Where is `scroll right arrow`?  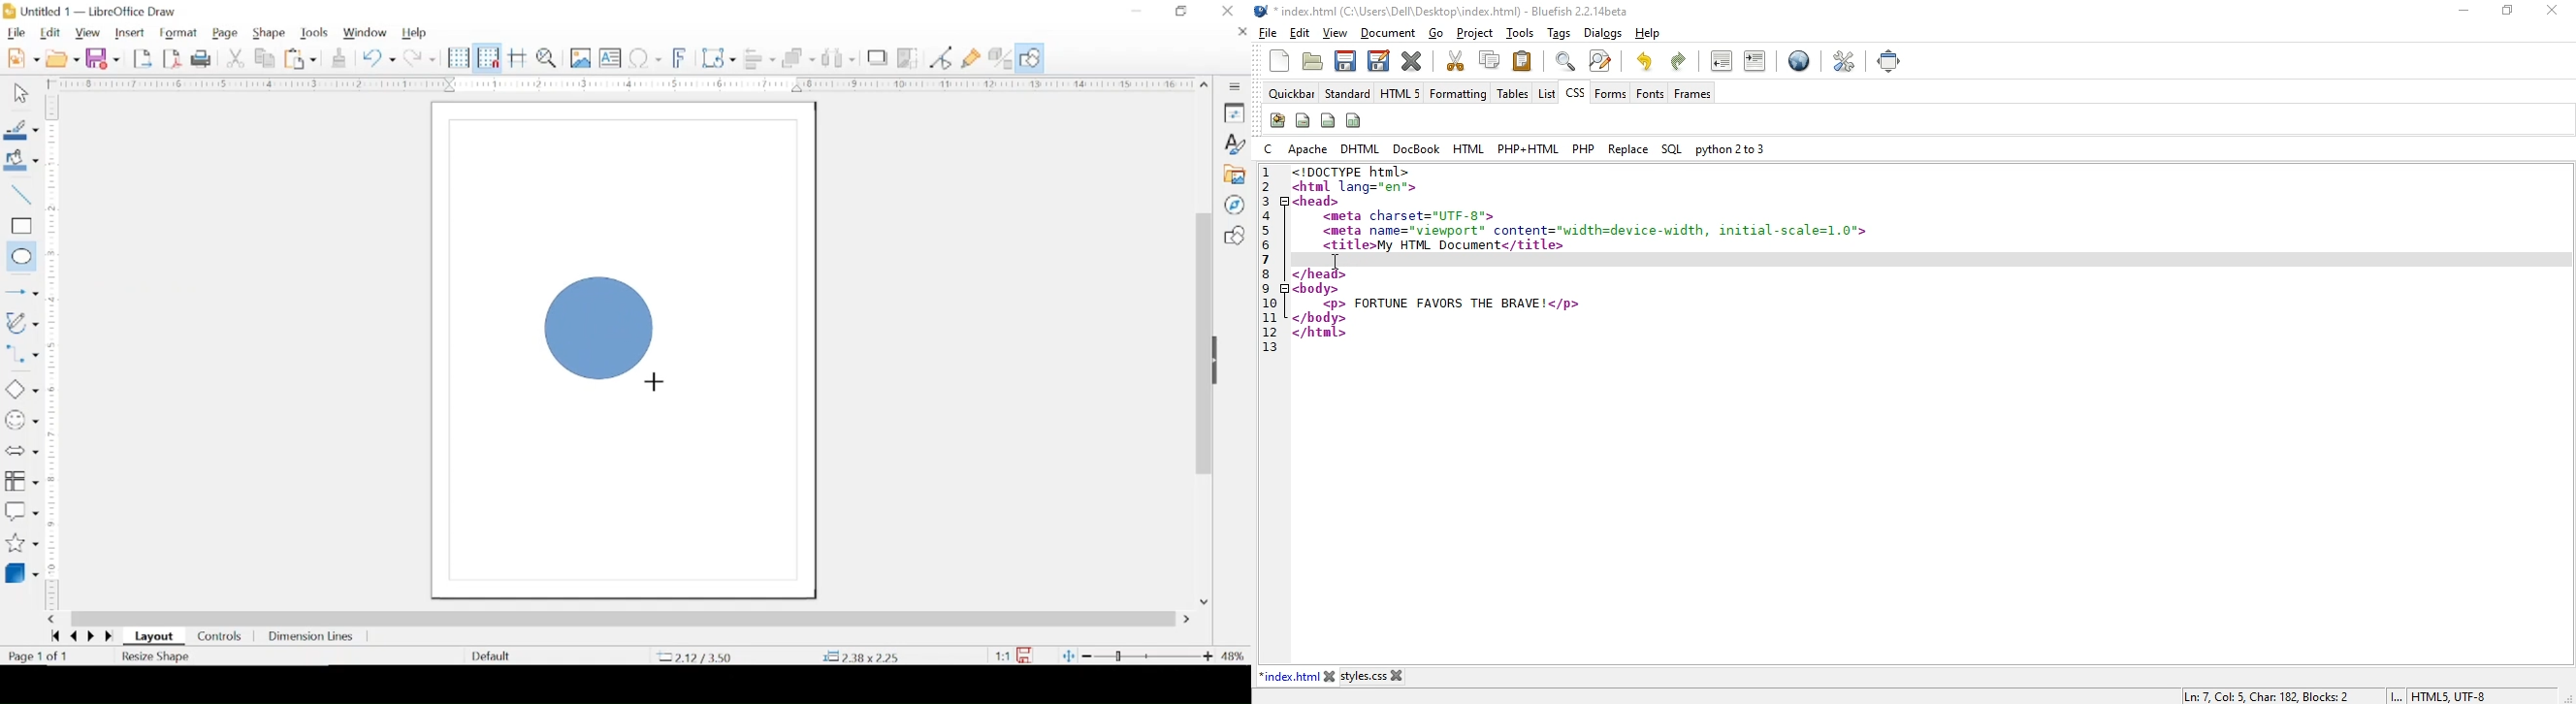
scroll right arrow is located at coordinates (1187, 619).